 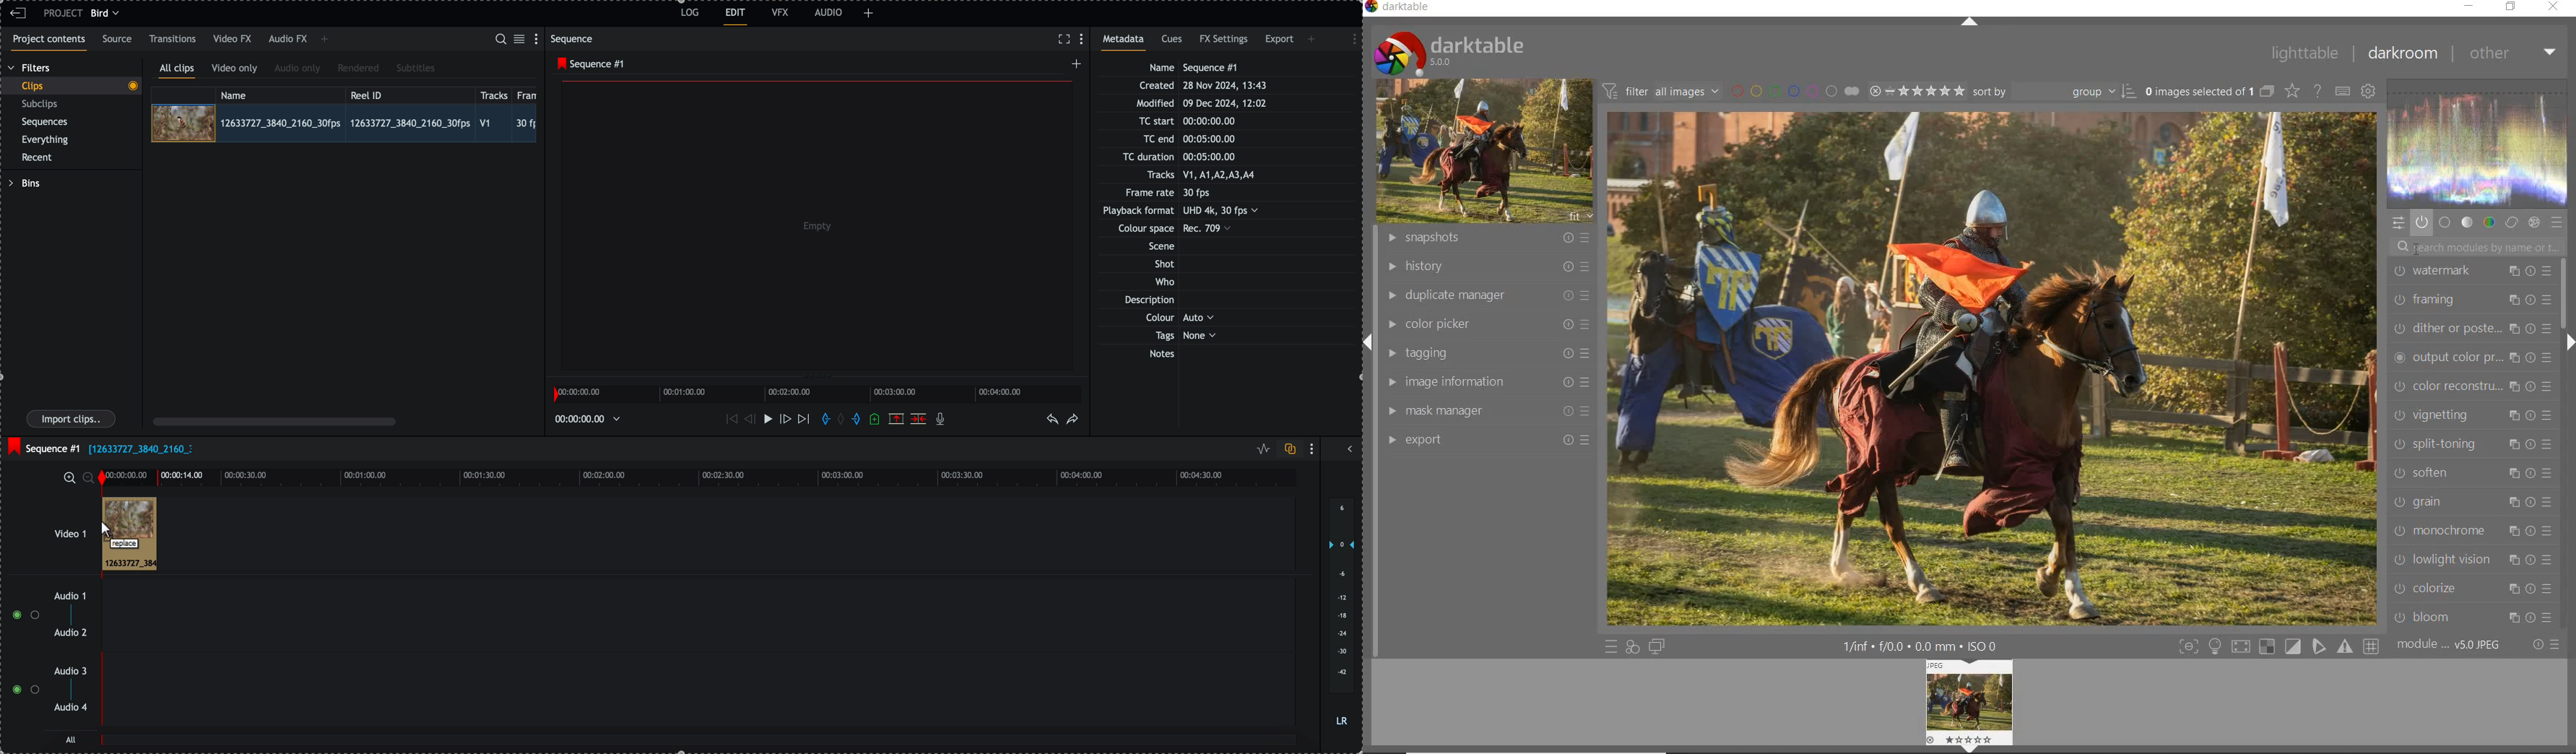 What do you see at coordinates (943, 420) in the screenshot?
I see `recored voice-over` at bounding box center [943, 420].